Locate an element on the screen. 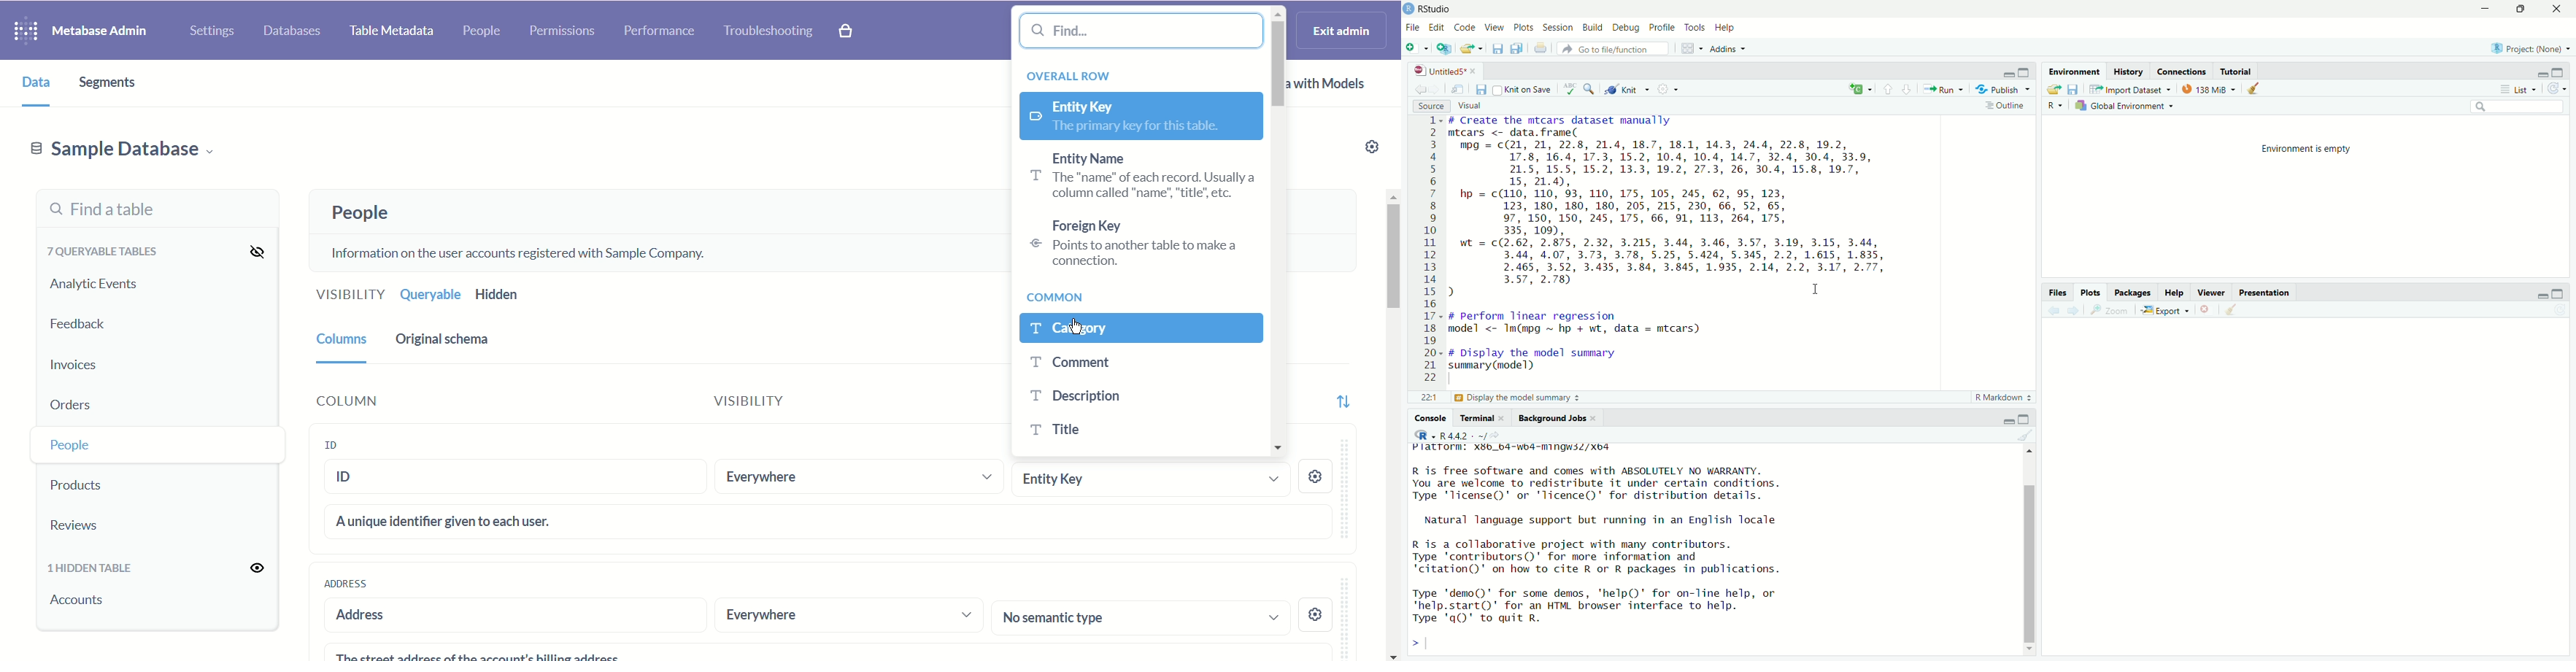 The image size is (2576, 672). back is located at coordinates (2057, 310).